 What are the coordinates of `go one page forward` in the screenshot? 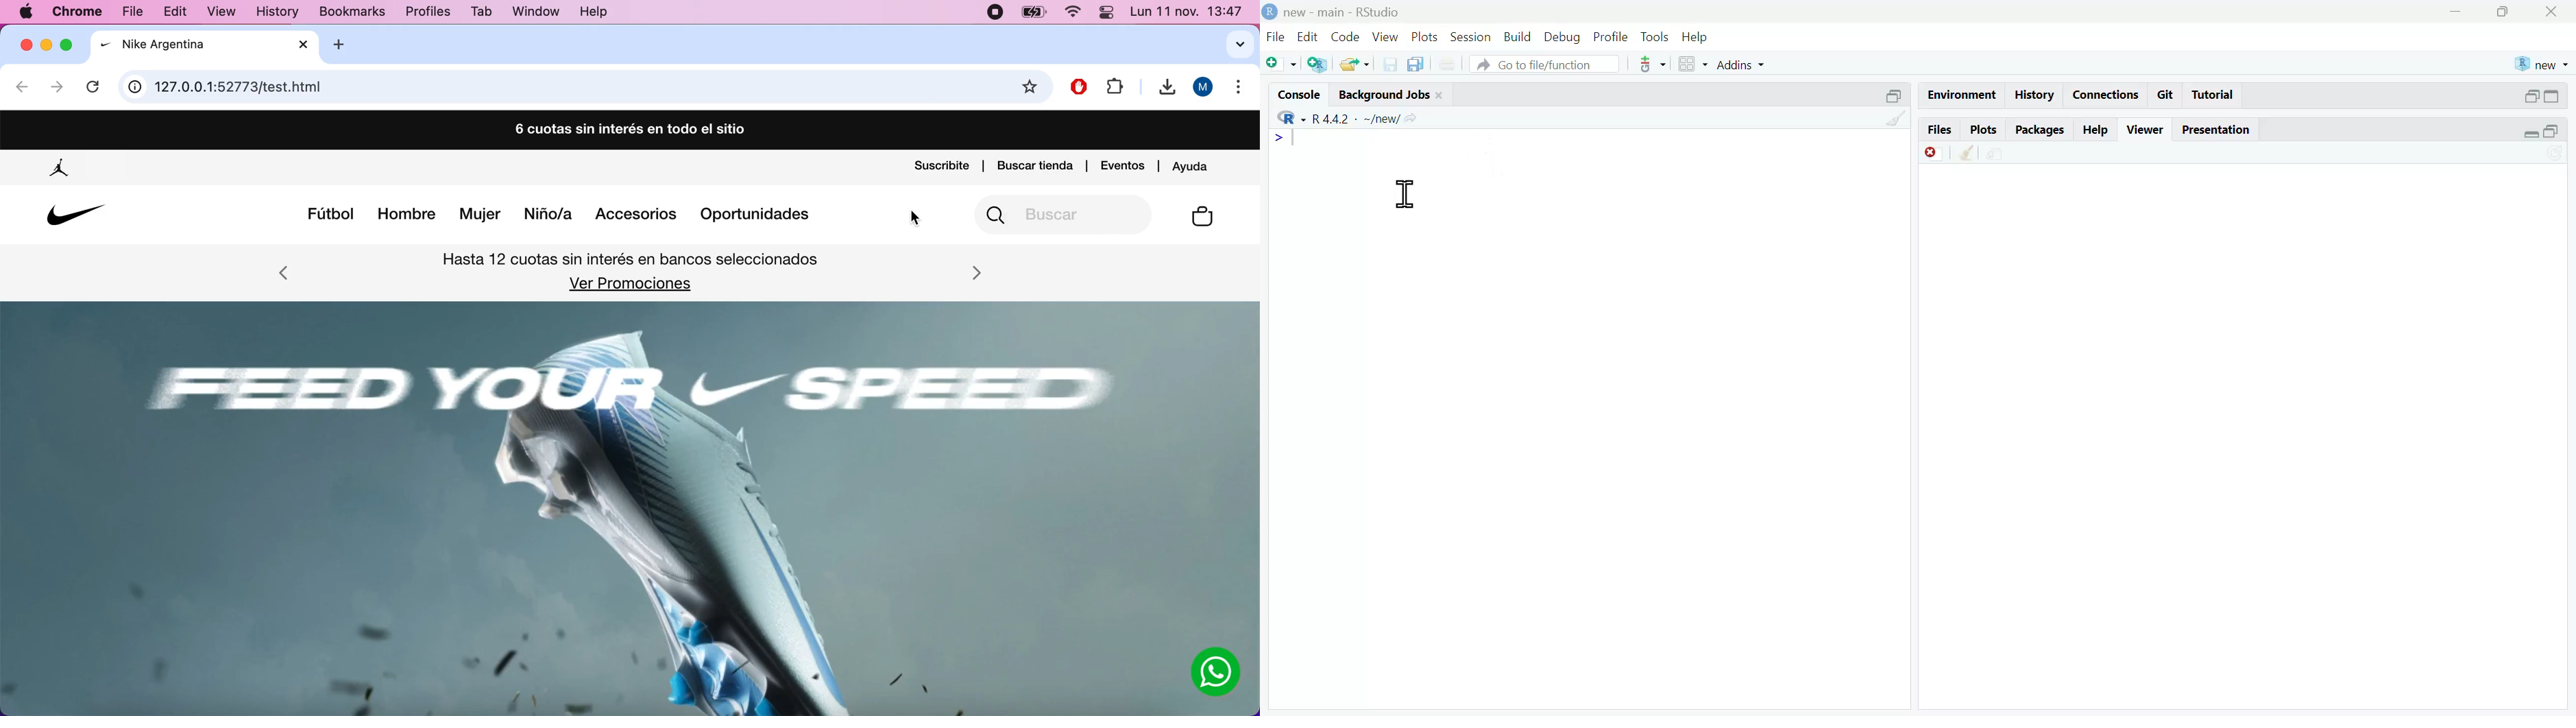 It's located at (57, 88).